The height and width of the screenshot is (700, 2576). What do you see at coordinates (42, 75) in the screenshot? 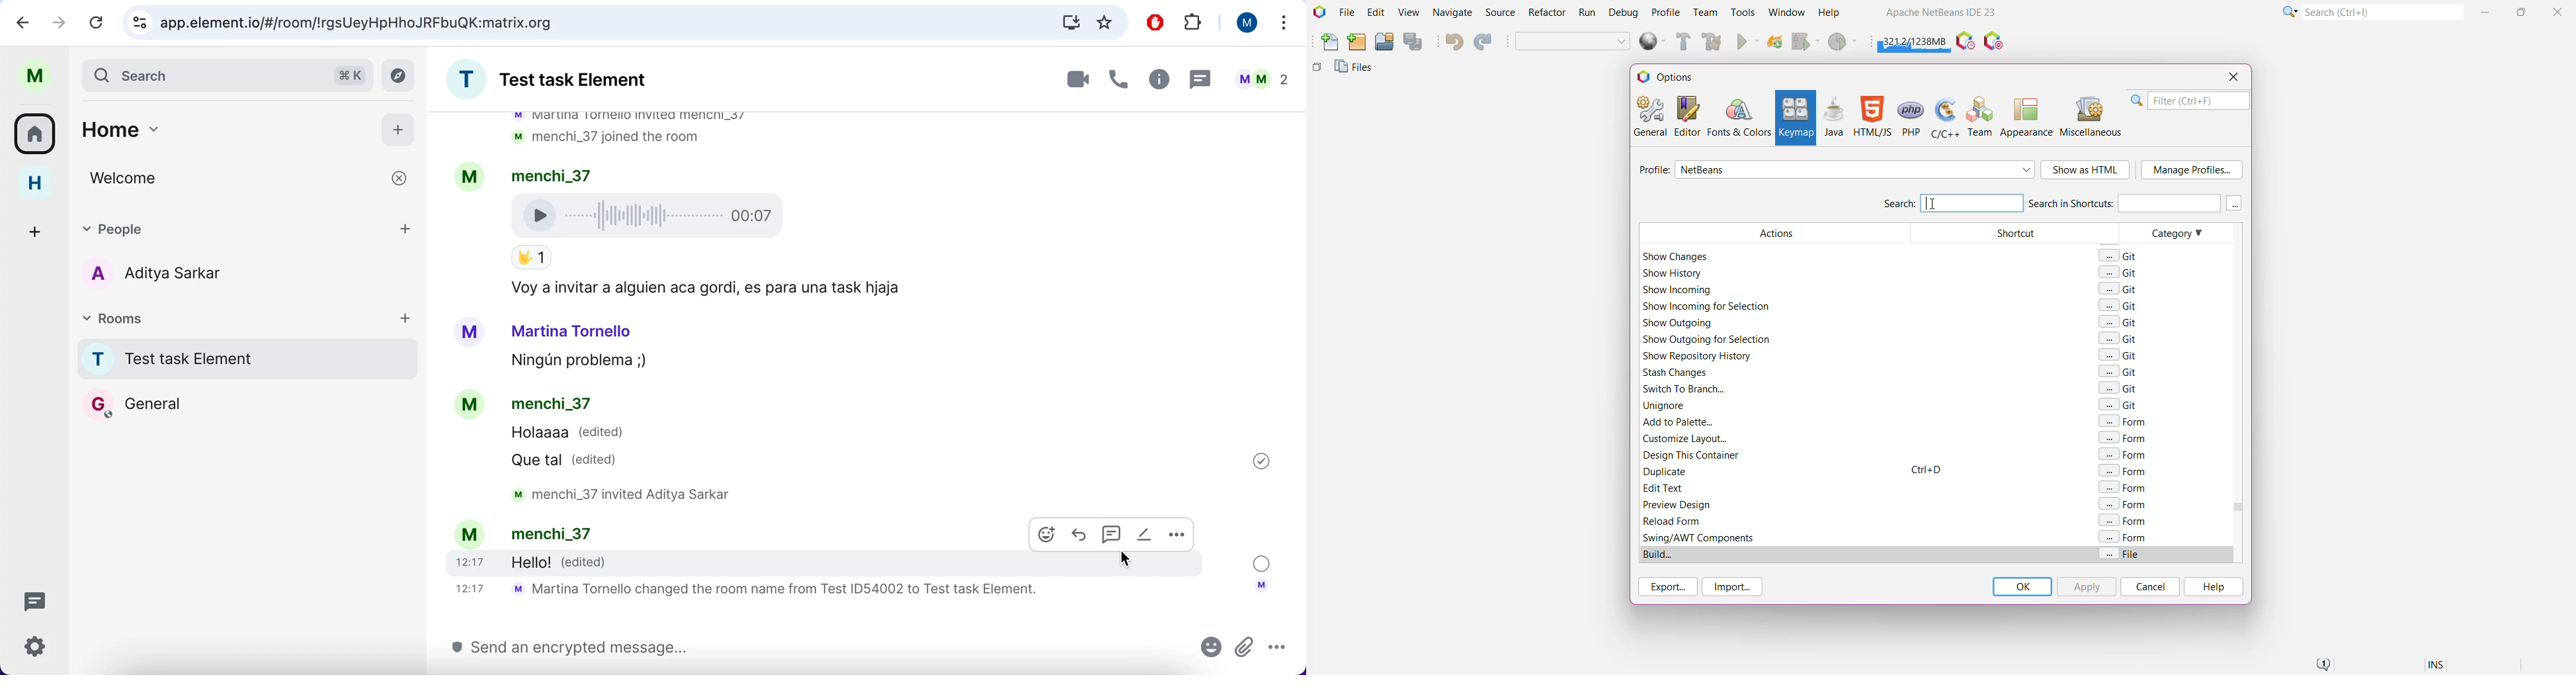
I see `user` at bounding box center [42, 75].